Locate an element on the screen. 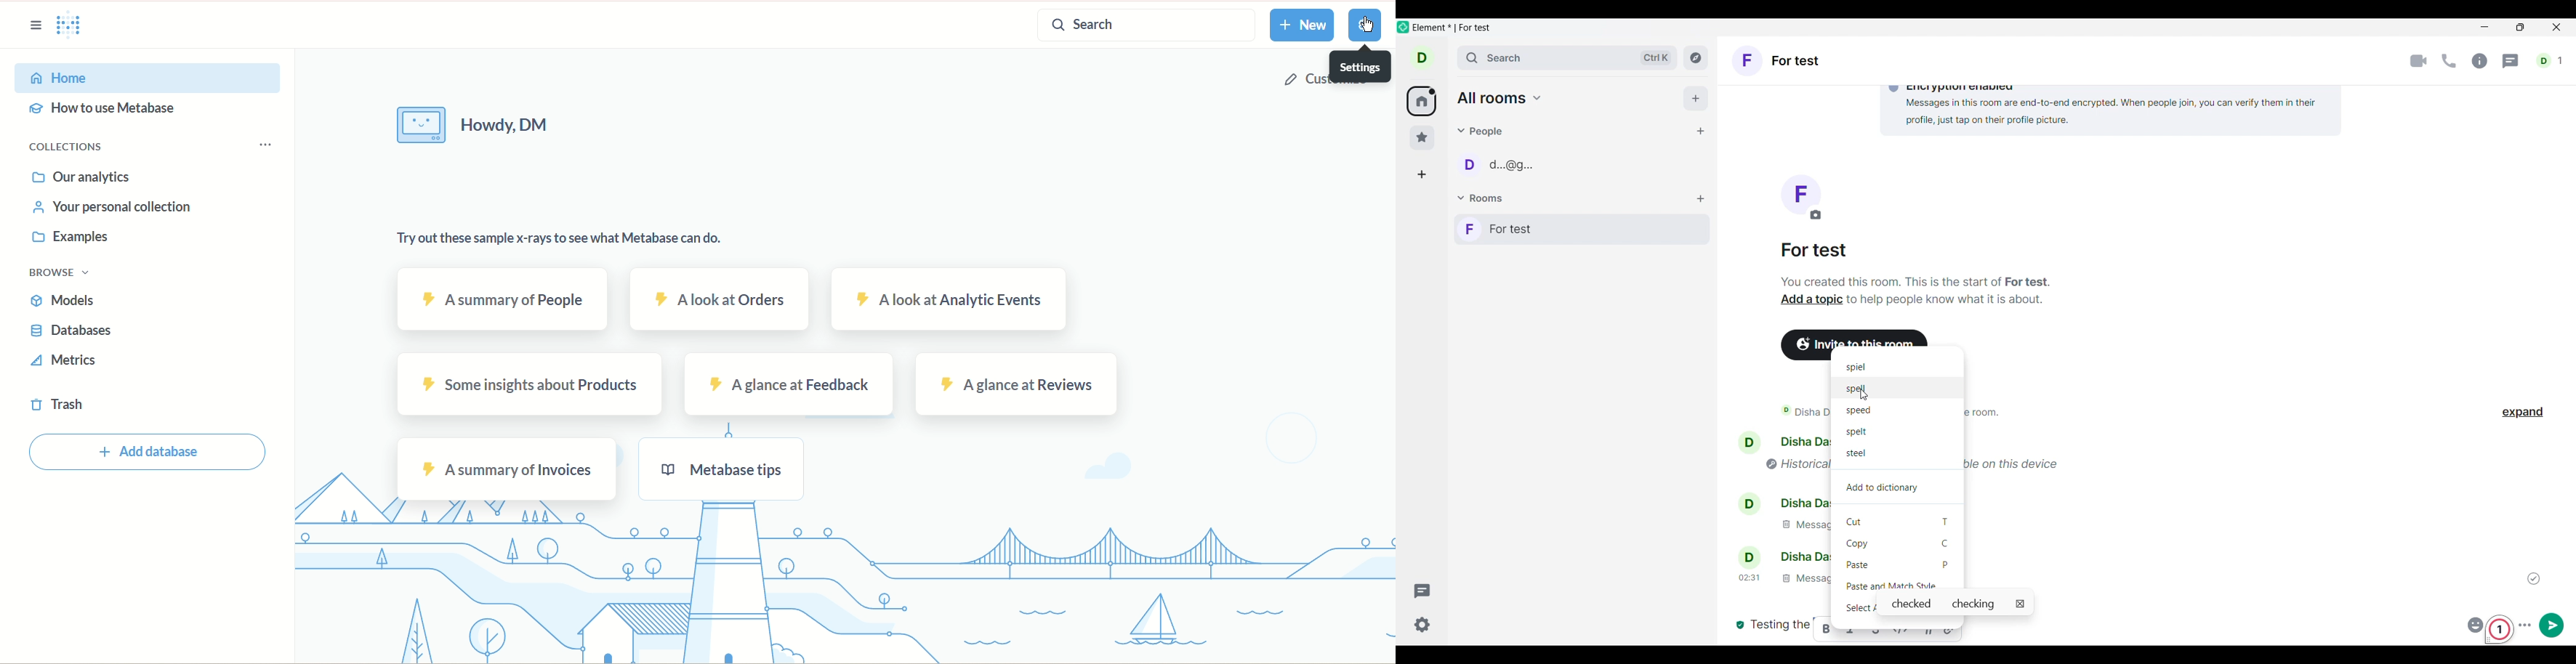 The height and width of the screenshot is (672, 2576). Speil is located at coordinates (1856, 368).